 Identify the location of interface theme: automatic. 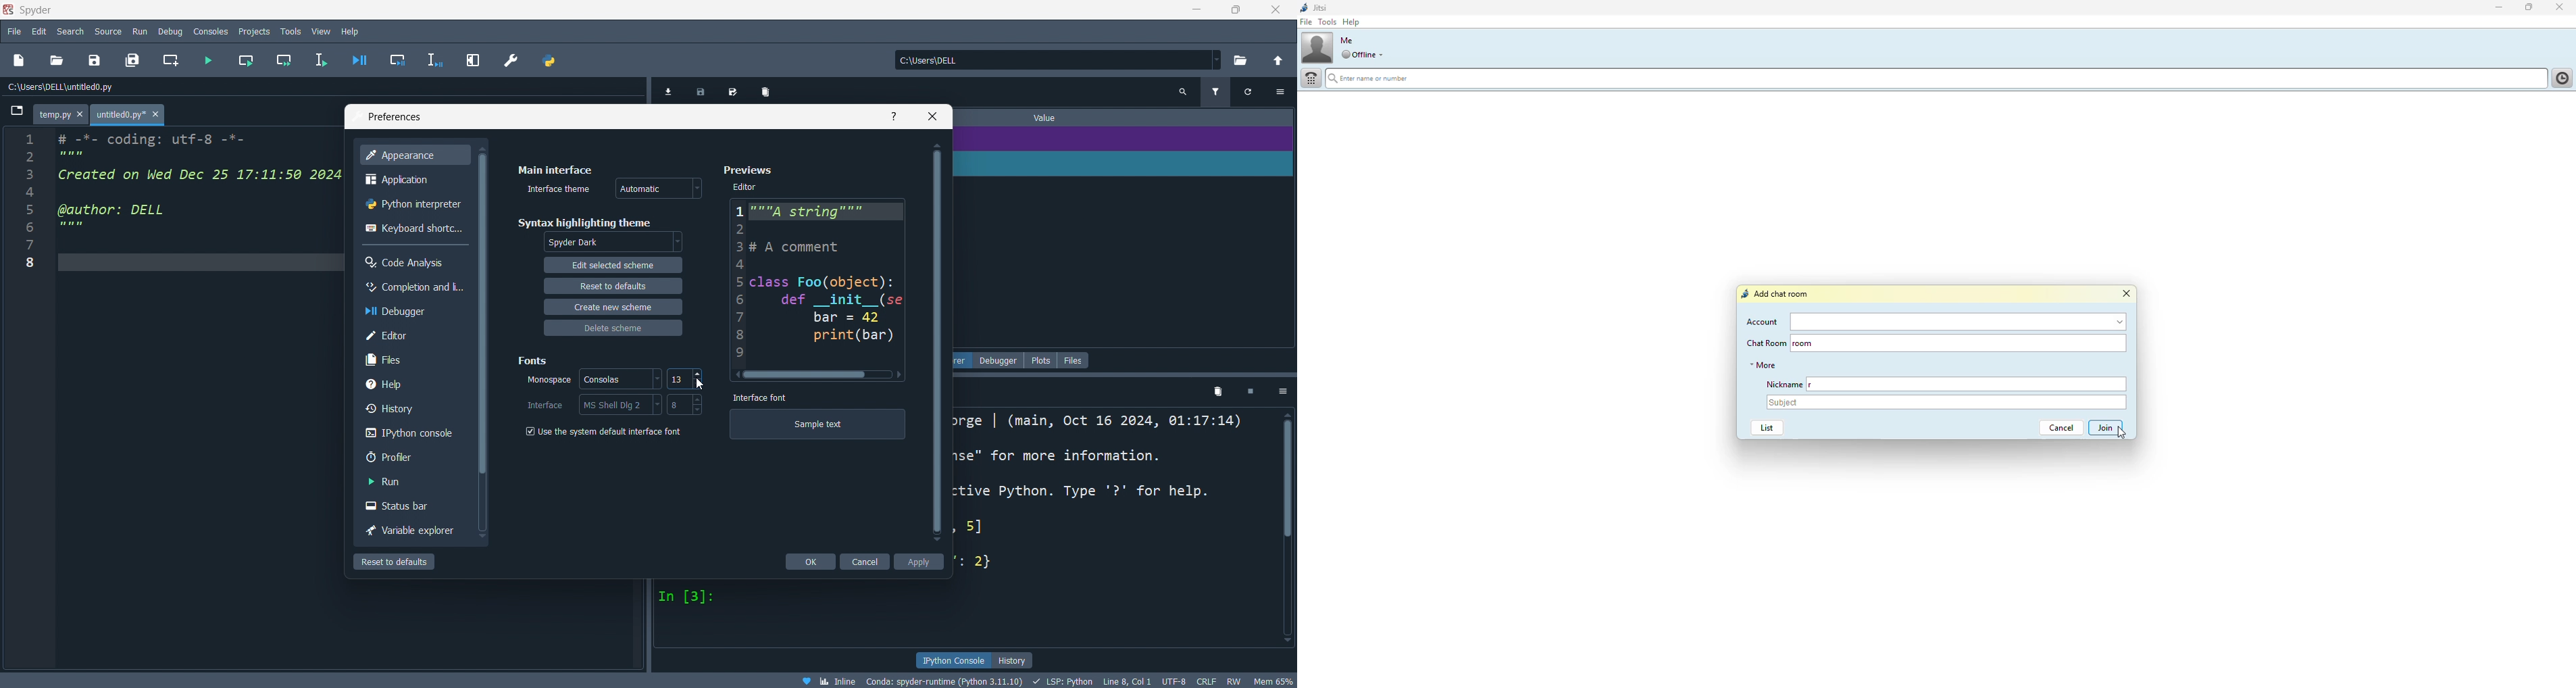
(611, 189).